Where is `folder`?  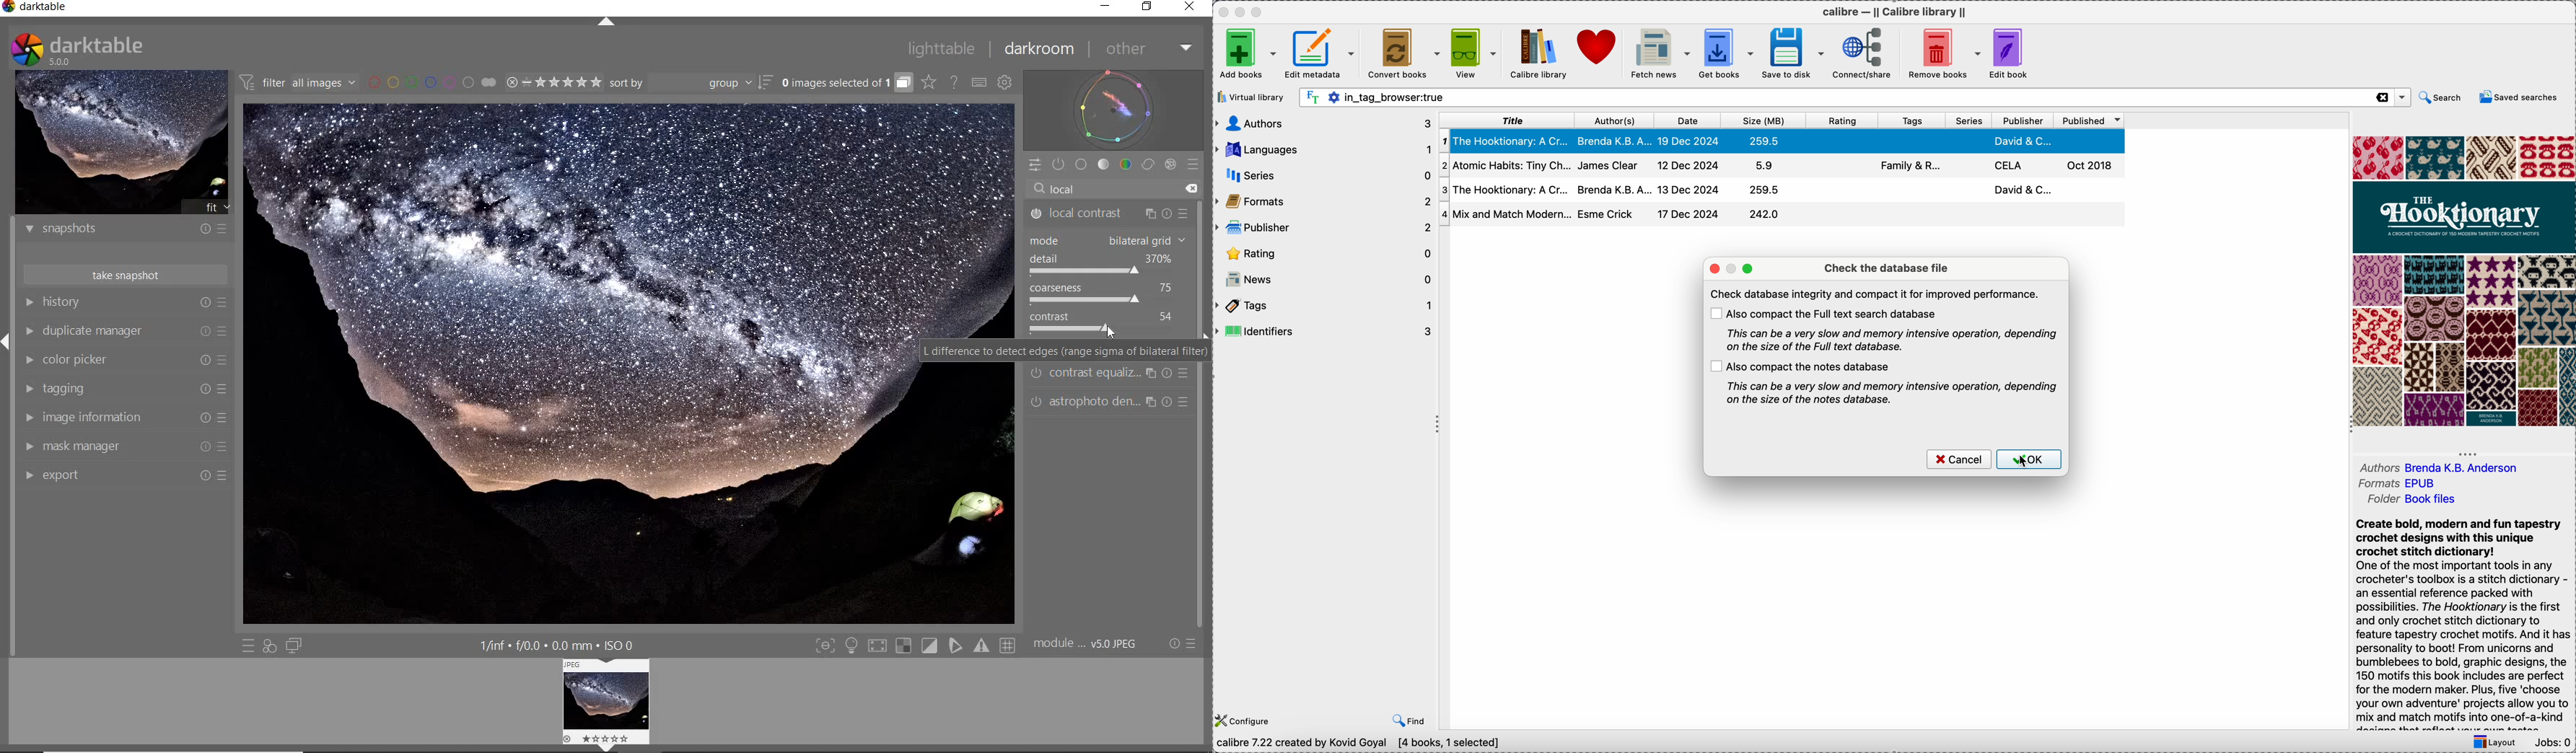 folder is located at coordinates (2410, 500).